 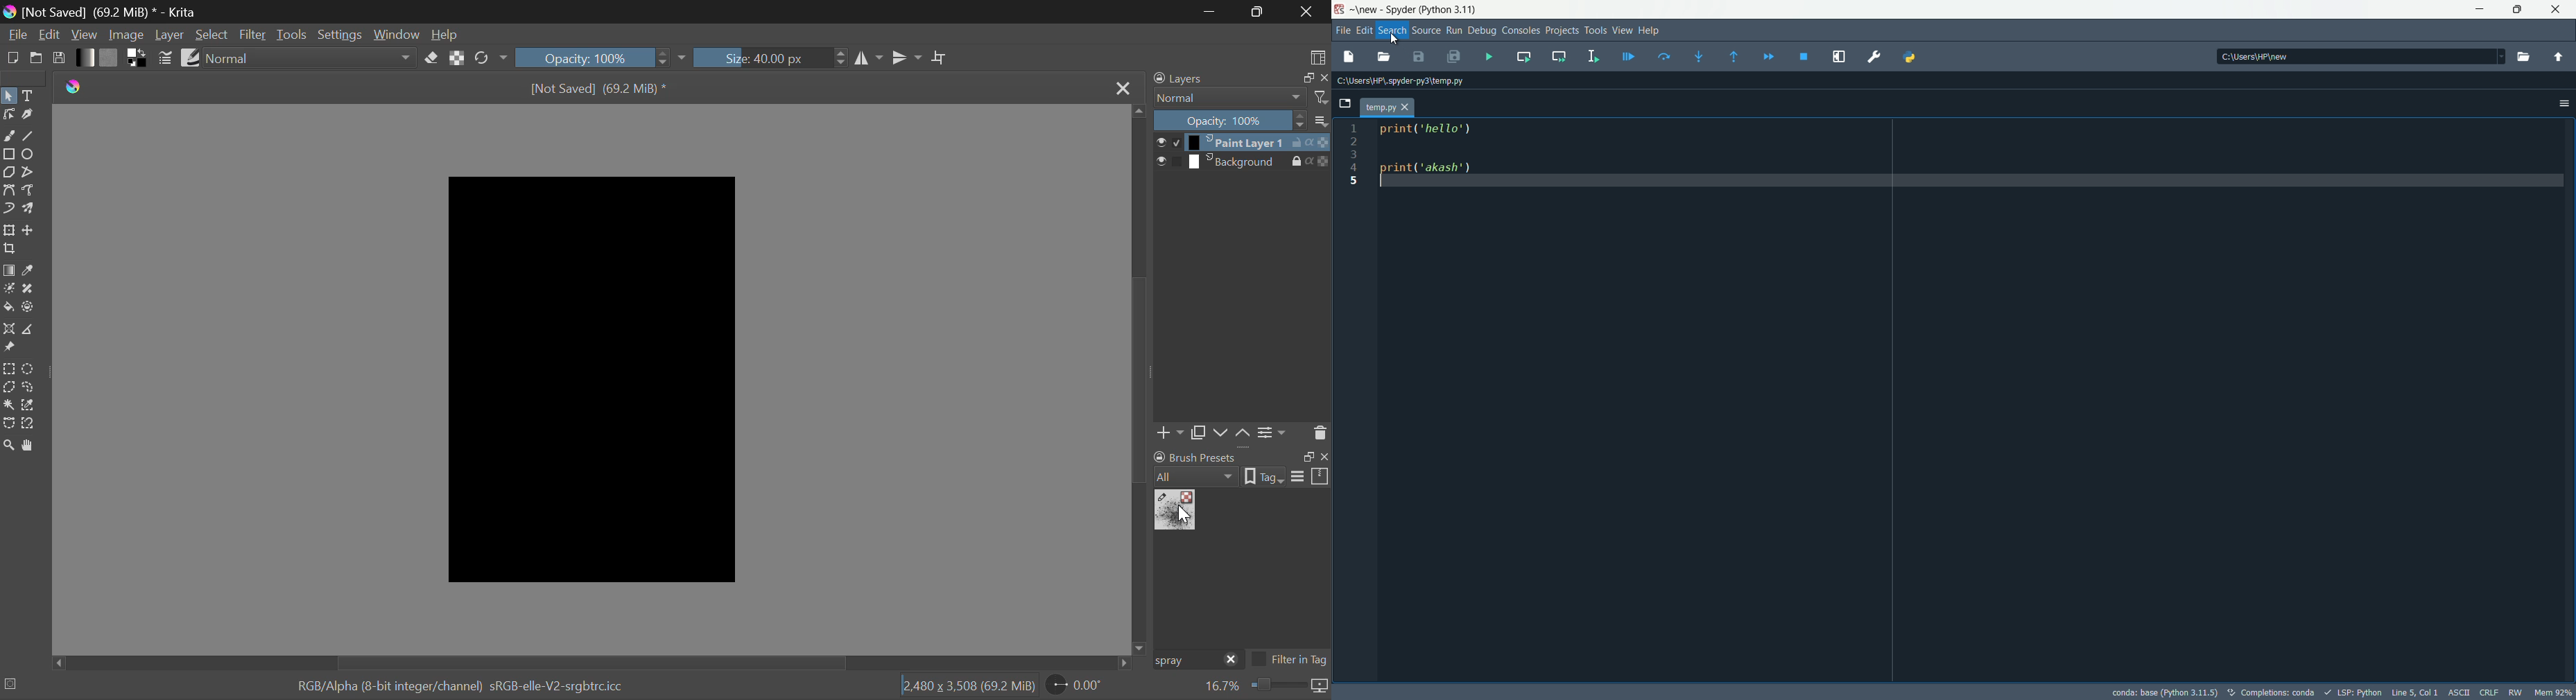 I want to click on settings, so click(x=2563, y=103).